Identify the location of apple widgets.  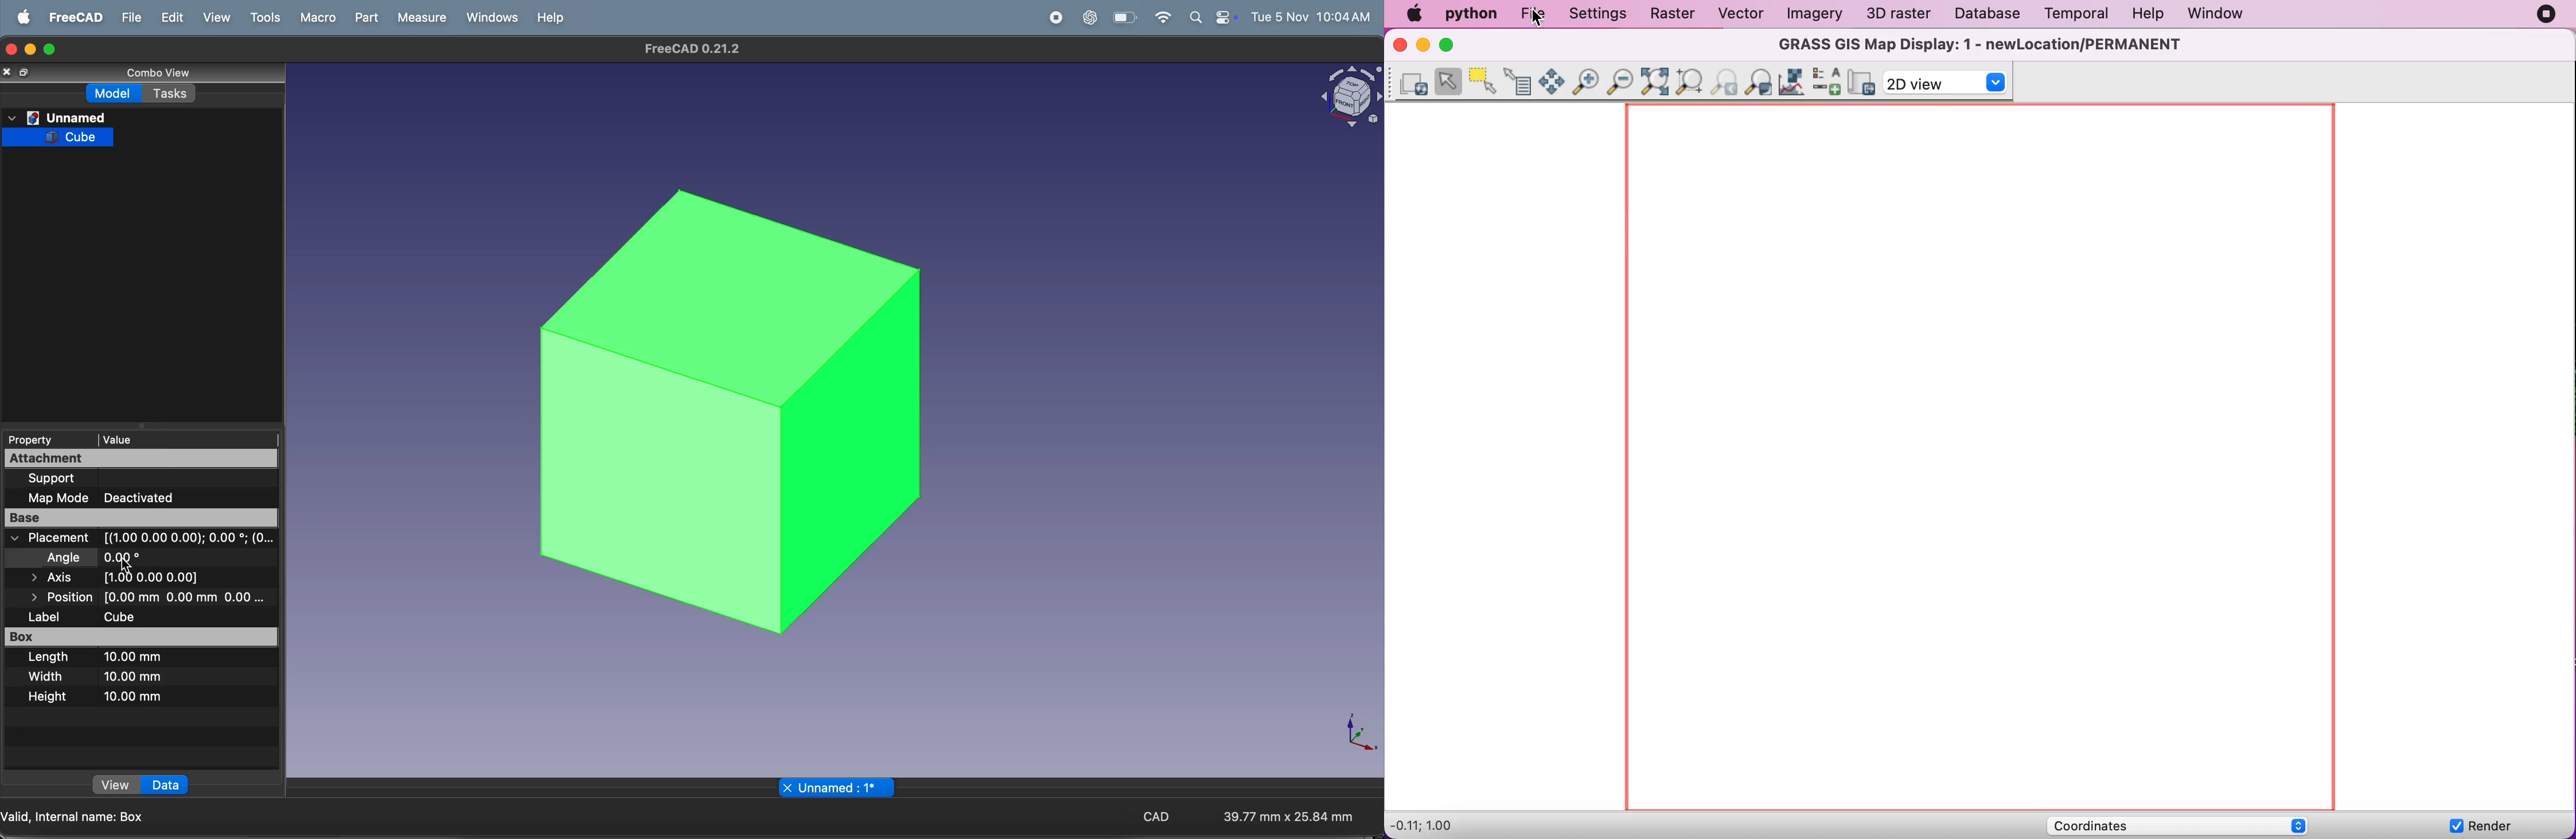
(1199, 17).